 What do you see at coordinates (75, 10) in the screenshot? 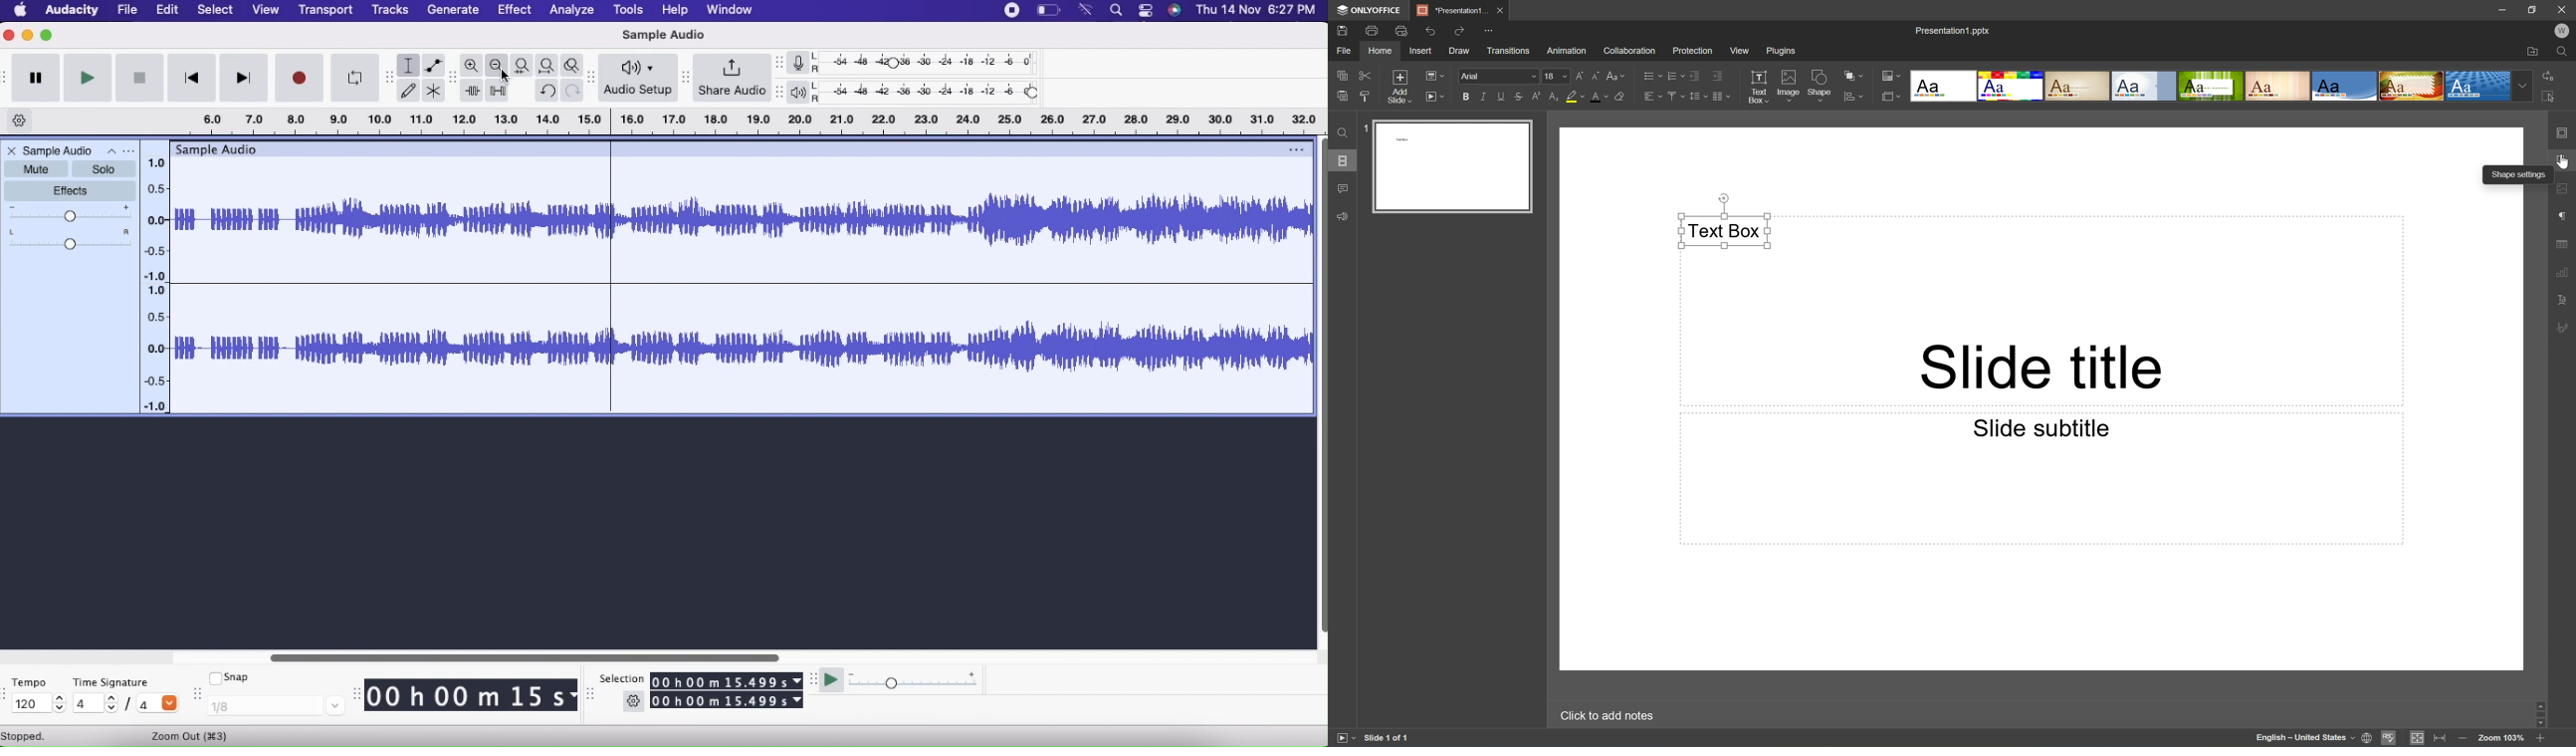
I see `Audacity` at bounding box center [75, 10].